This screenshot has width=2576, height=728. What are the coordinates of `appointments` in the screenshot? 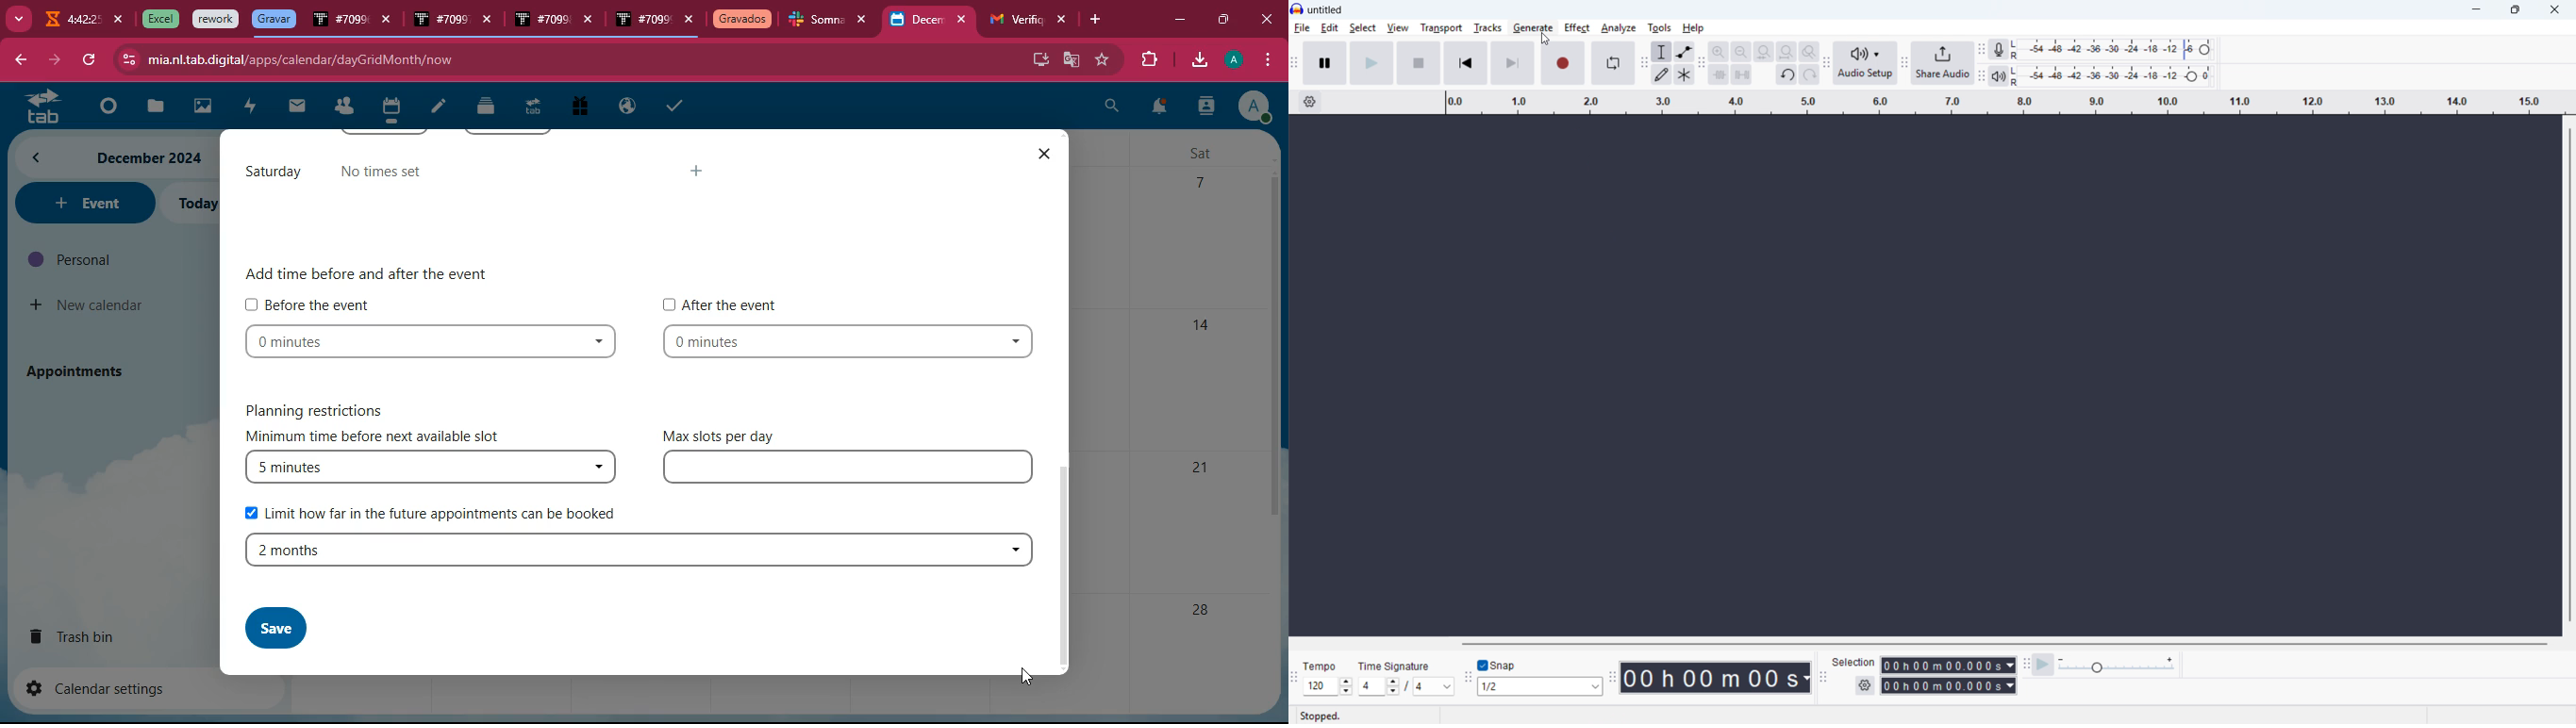 It's located at (81, 370).